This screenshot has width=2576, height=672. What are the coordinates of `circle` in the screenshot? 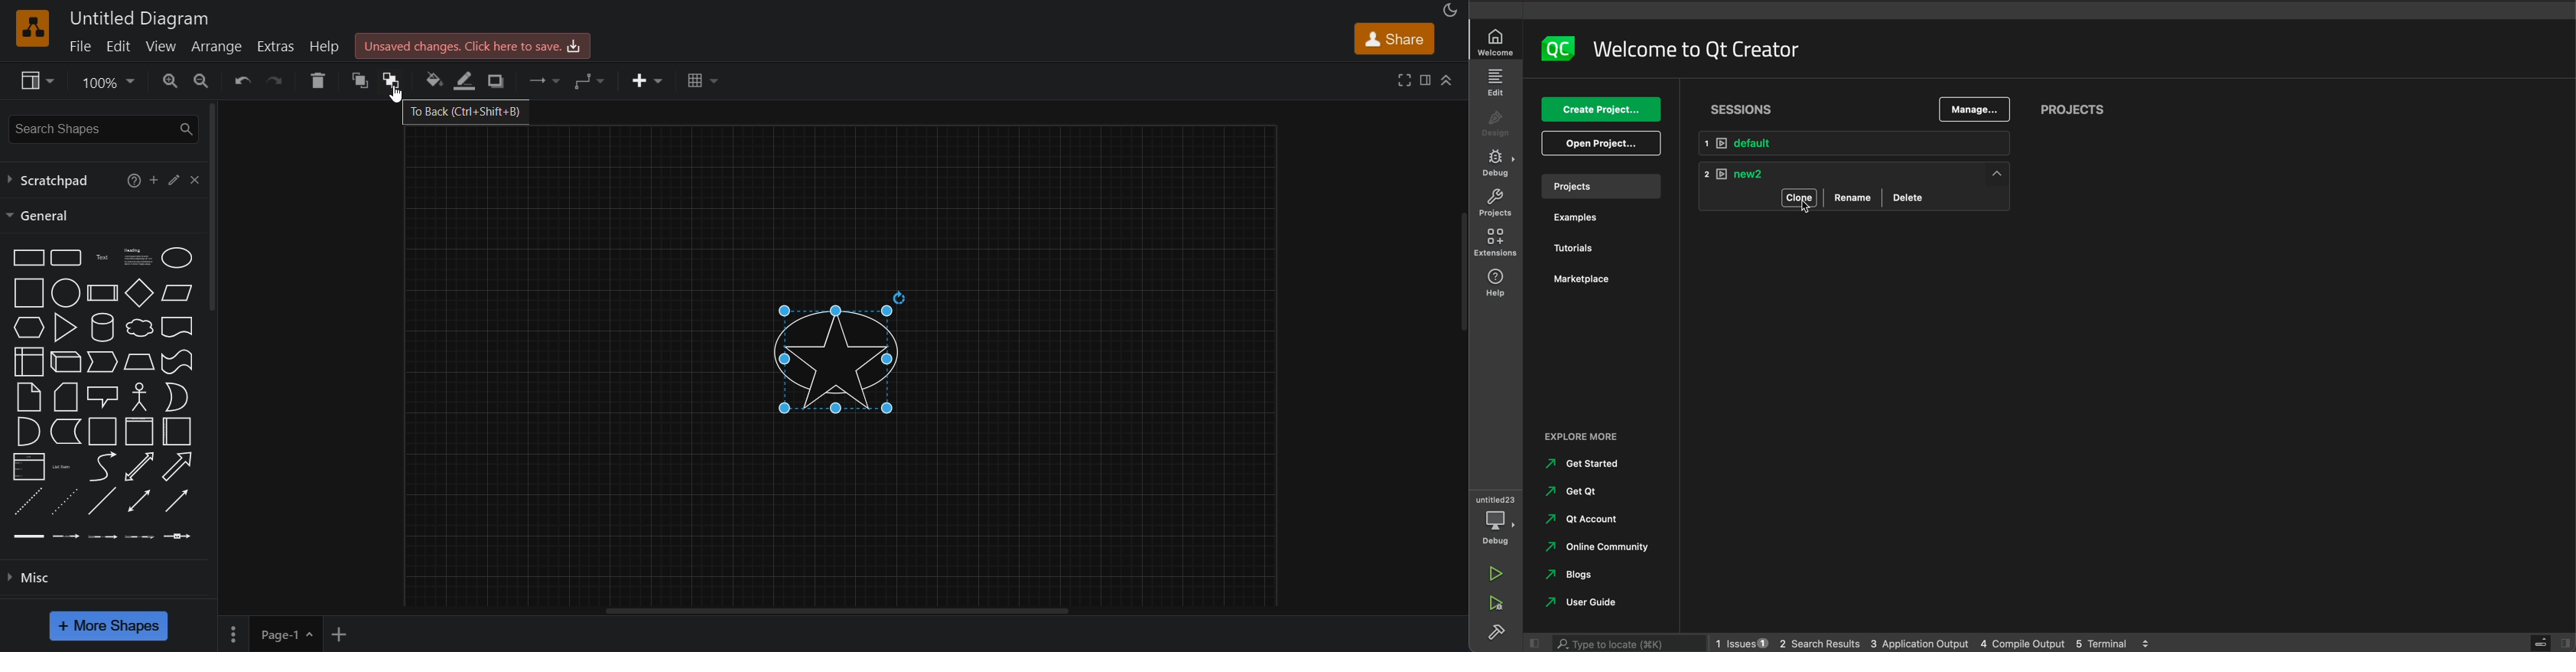 It's located at (66, 293).